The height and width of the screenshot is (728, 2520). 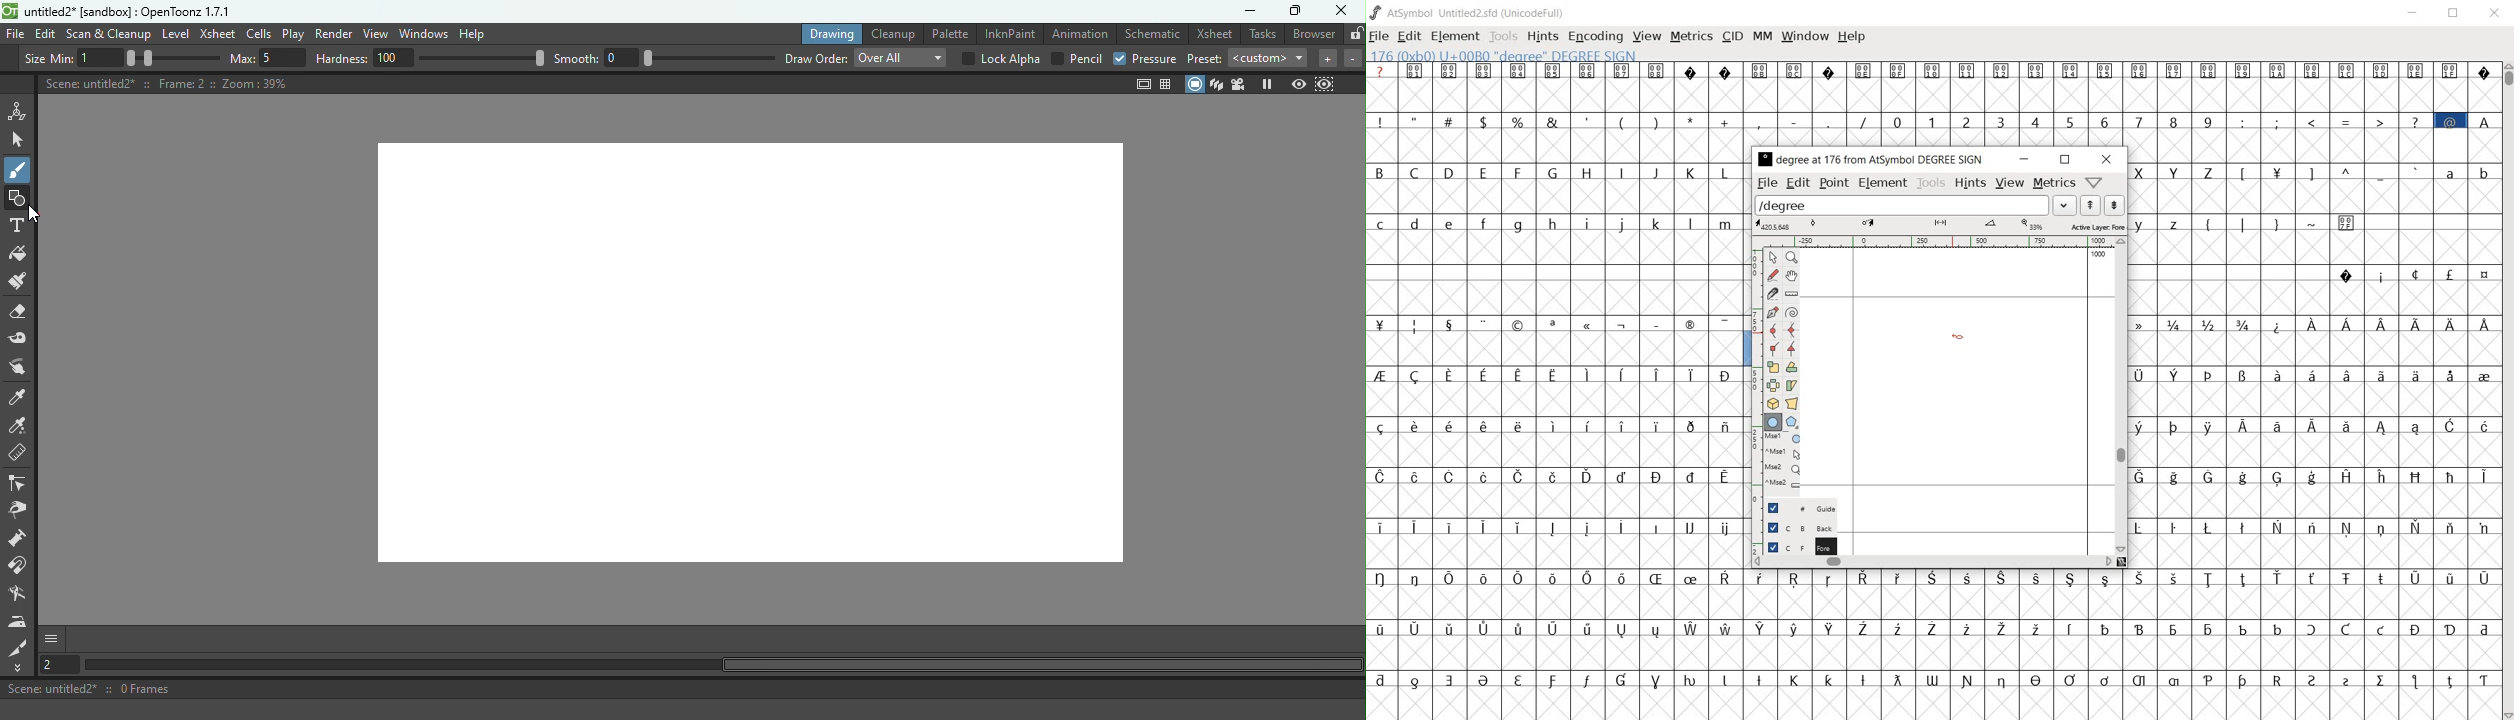 What do you see at coordinates (2313, 197) in the screenshot?
I see `empty glyph slots` at bounding box center [2313, 197].